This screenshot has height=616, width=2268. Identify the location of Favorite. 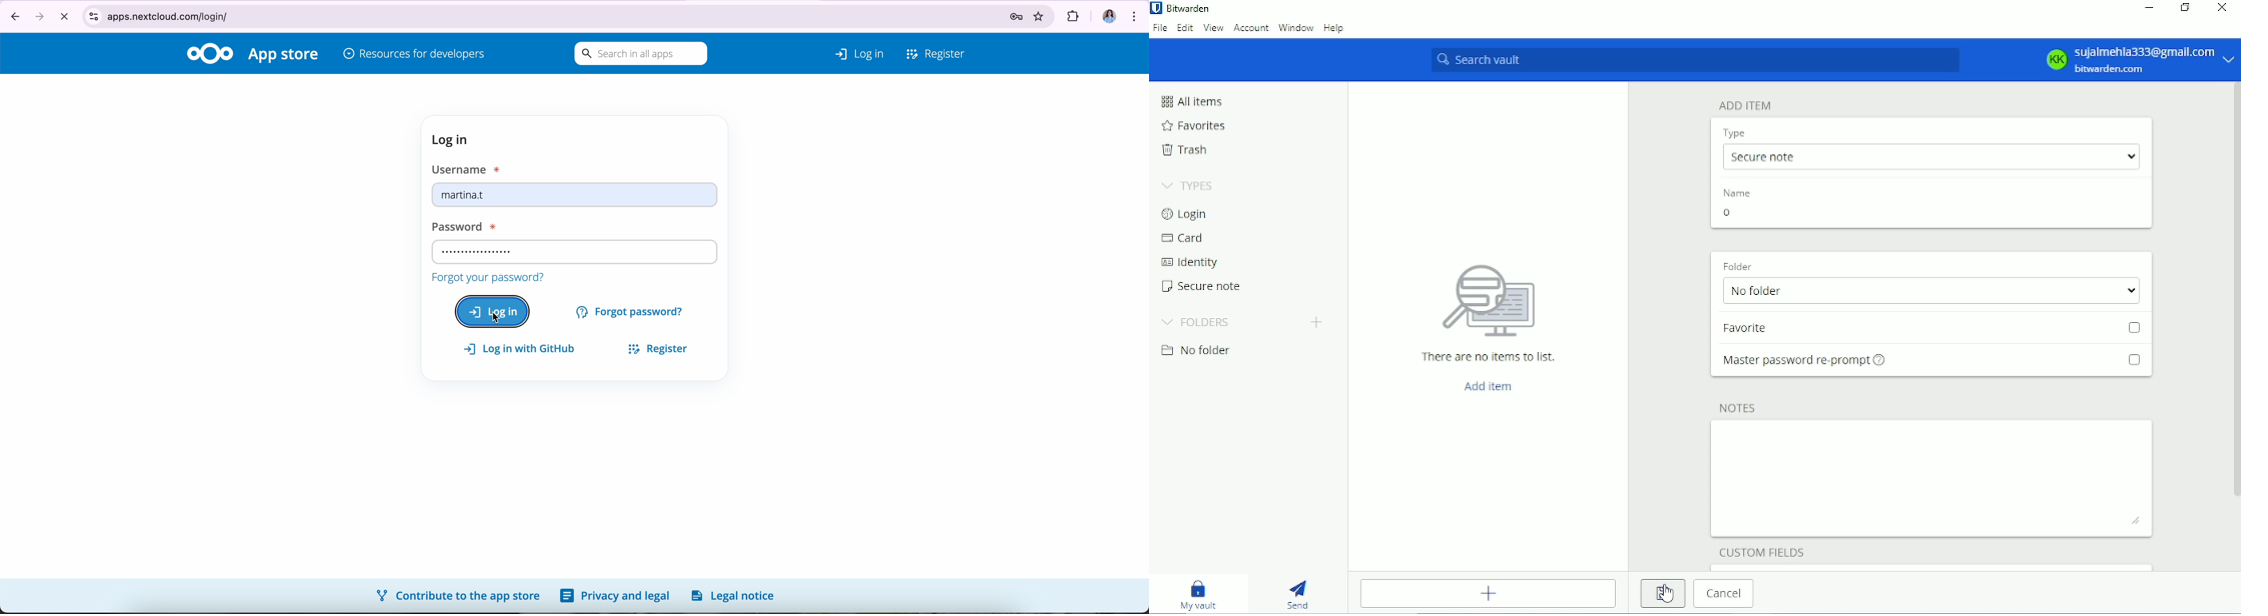
(1935, 330).